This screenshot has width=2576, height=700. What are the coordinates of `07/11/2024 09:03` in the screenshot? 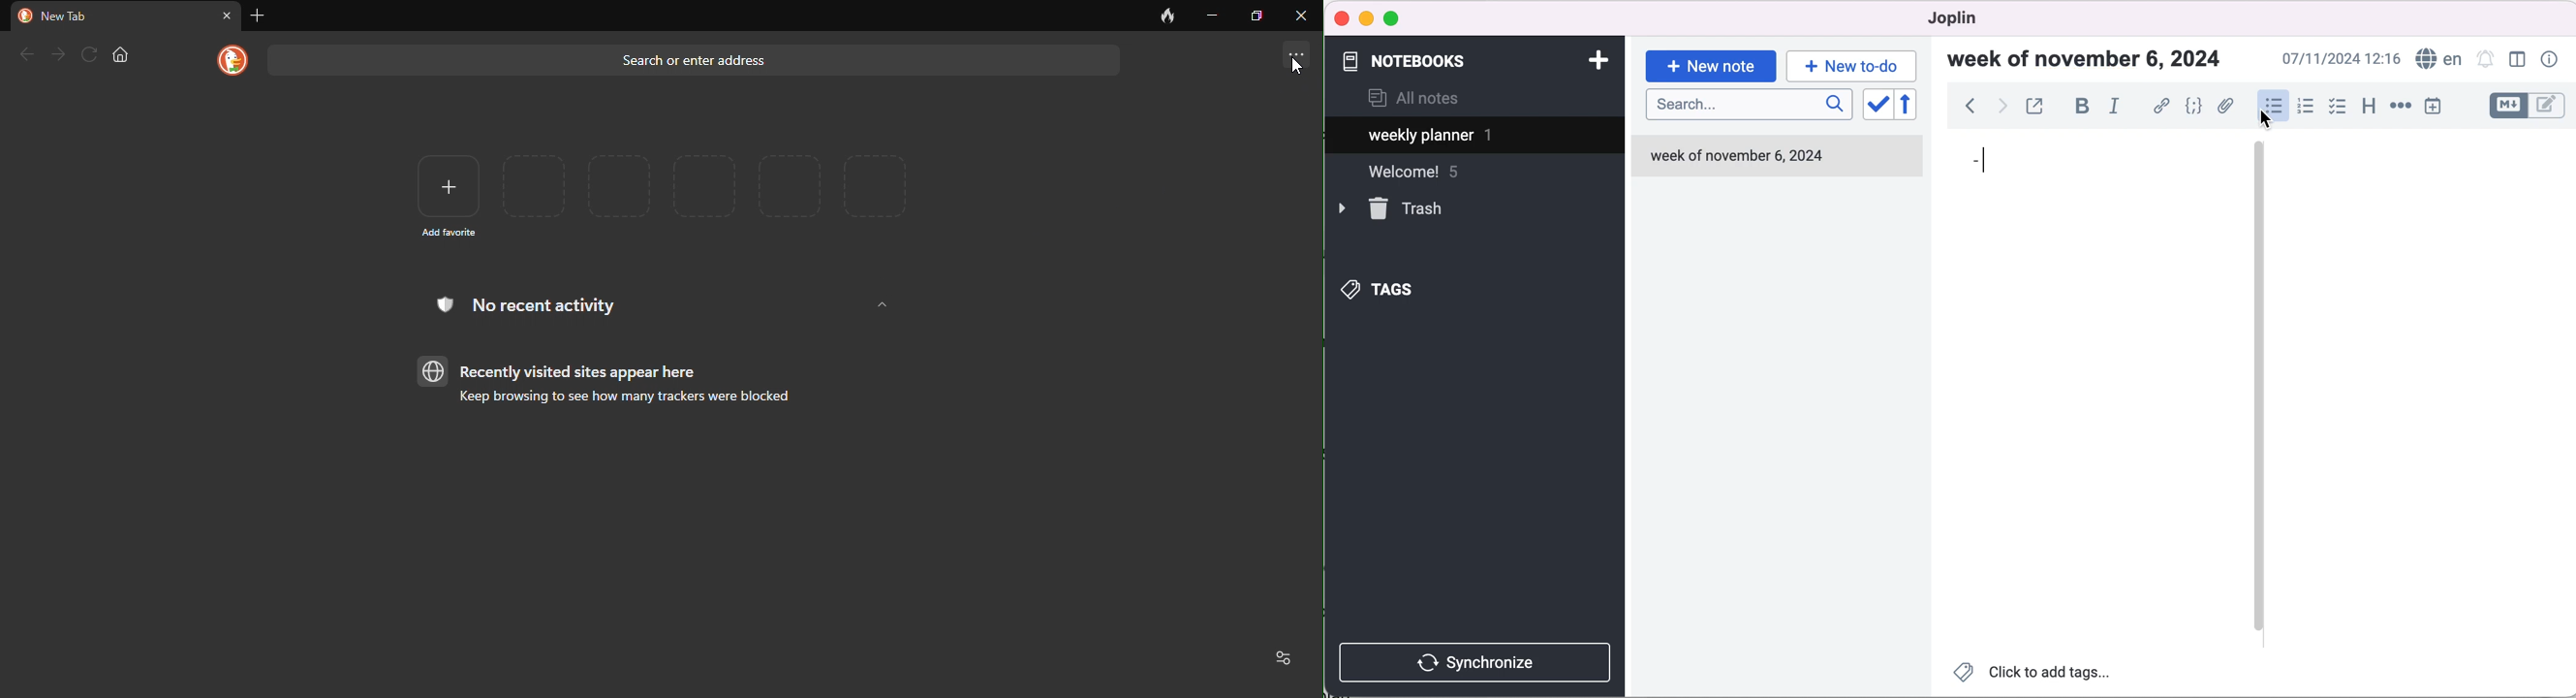 It's located at (2339, 59).